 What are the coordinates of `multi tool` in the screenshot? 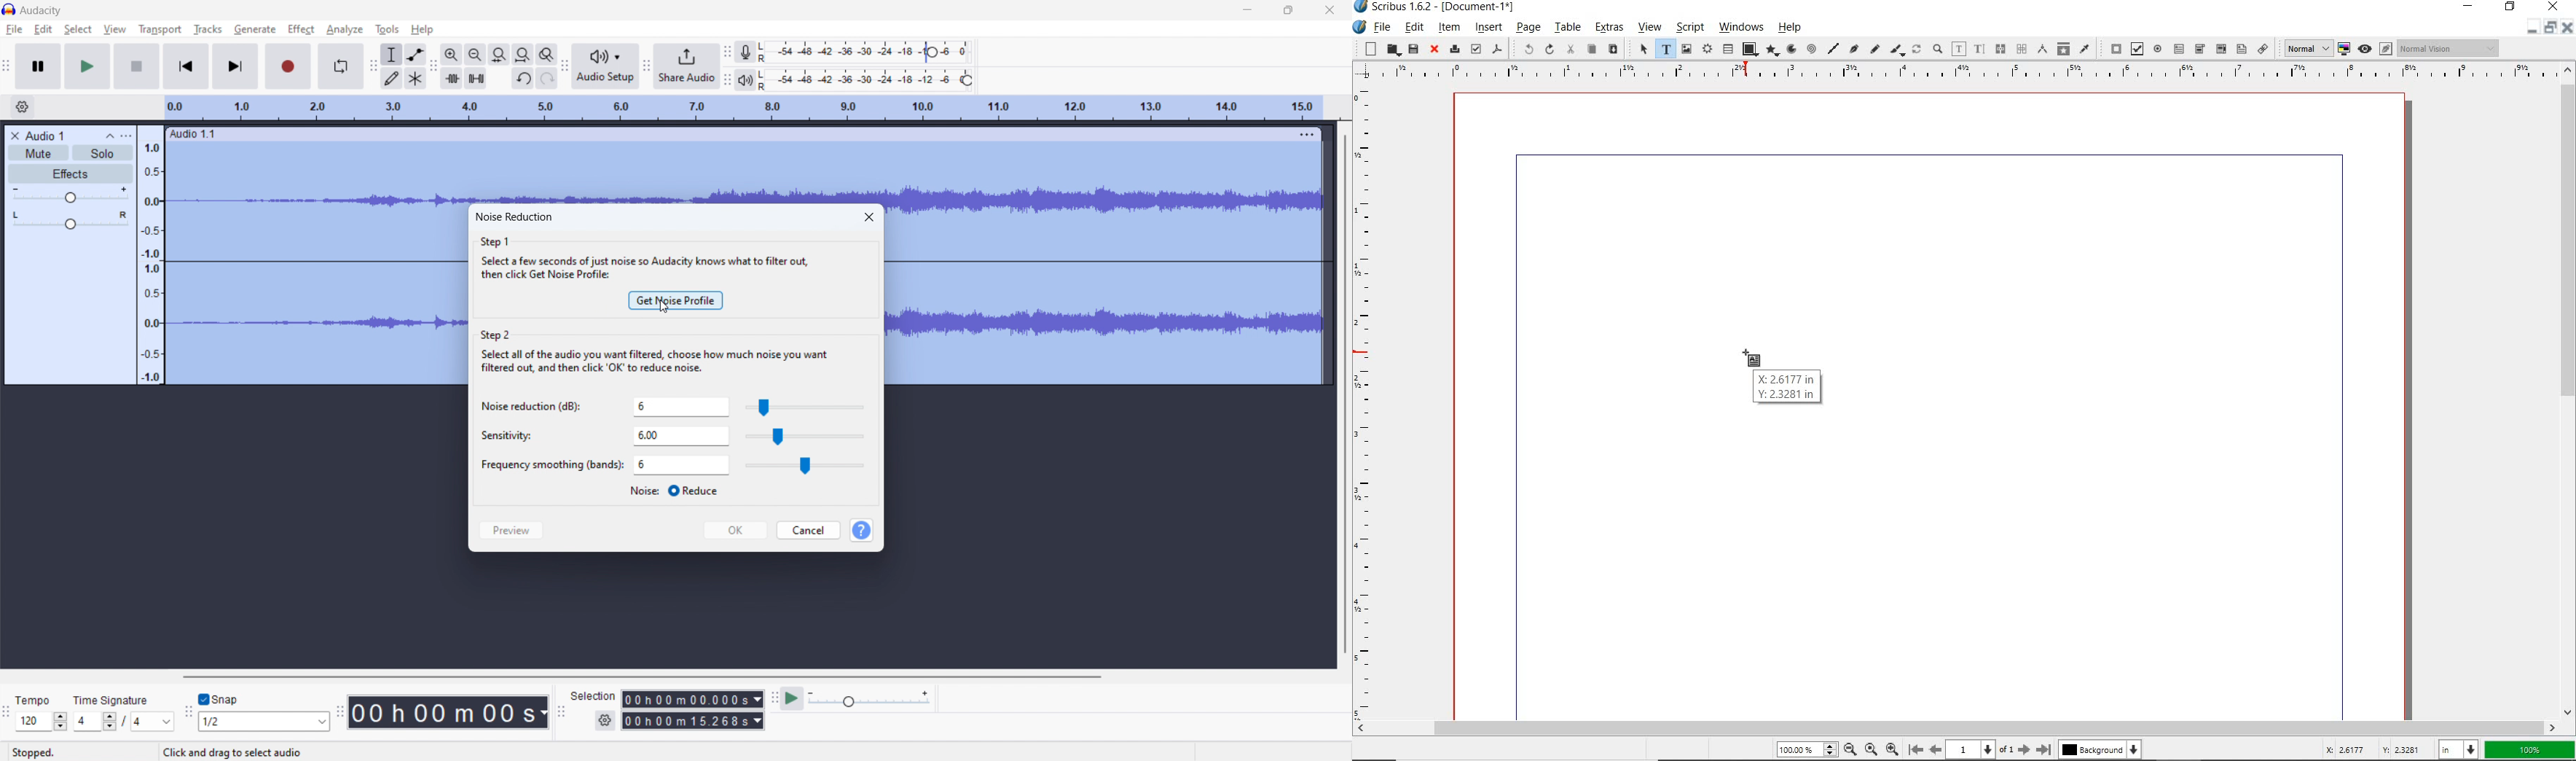 It's located at (416, 78).